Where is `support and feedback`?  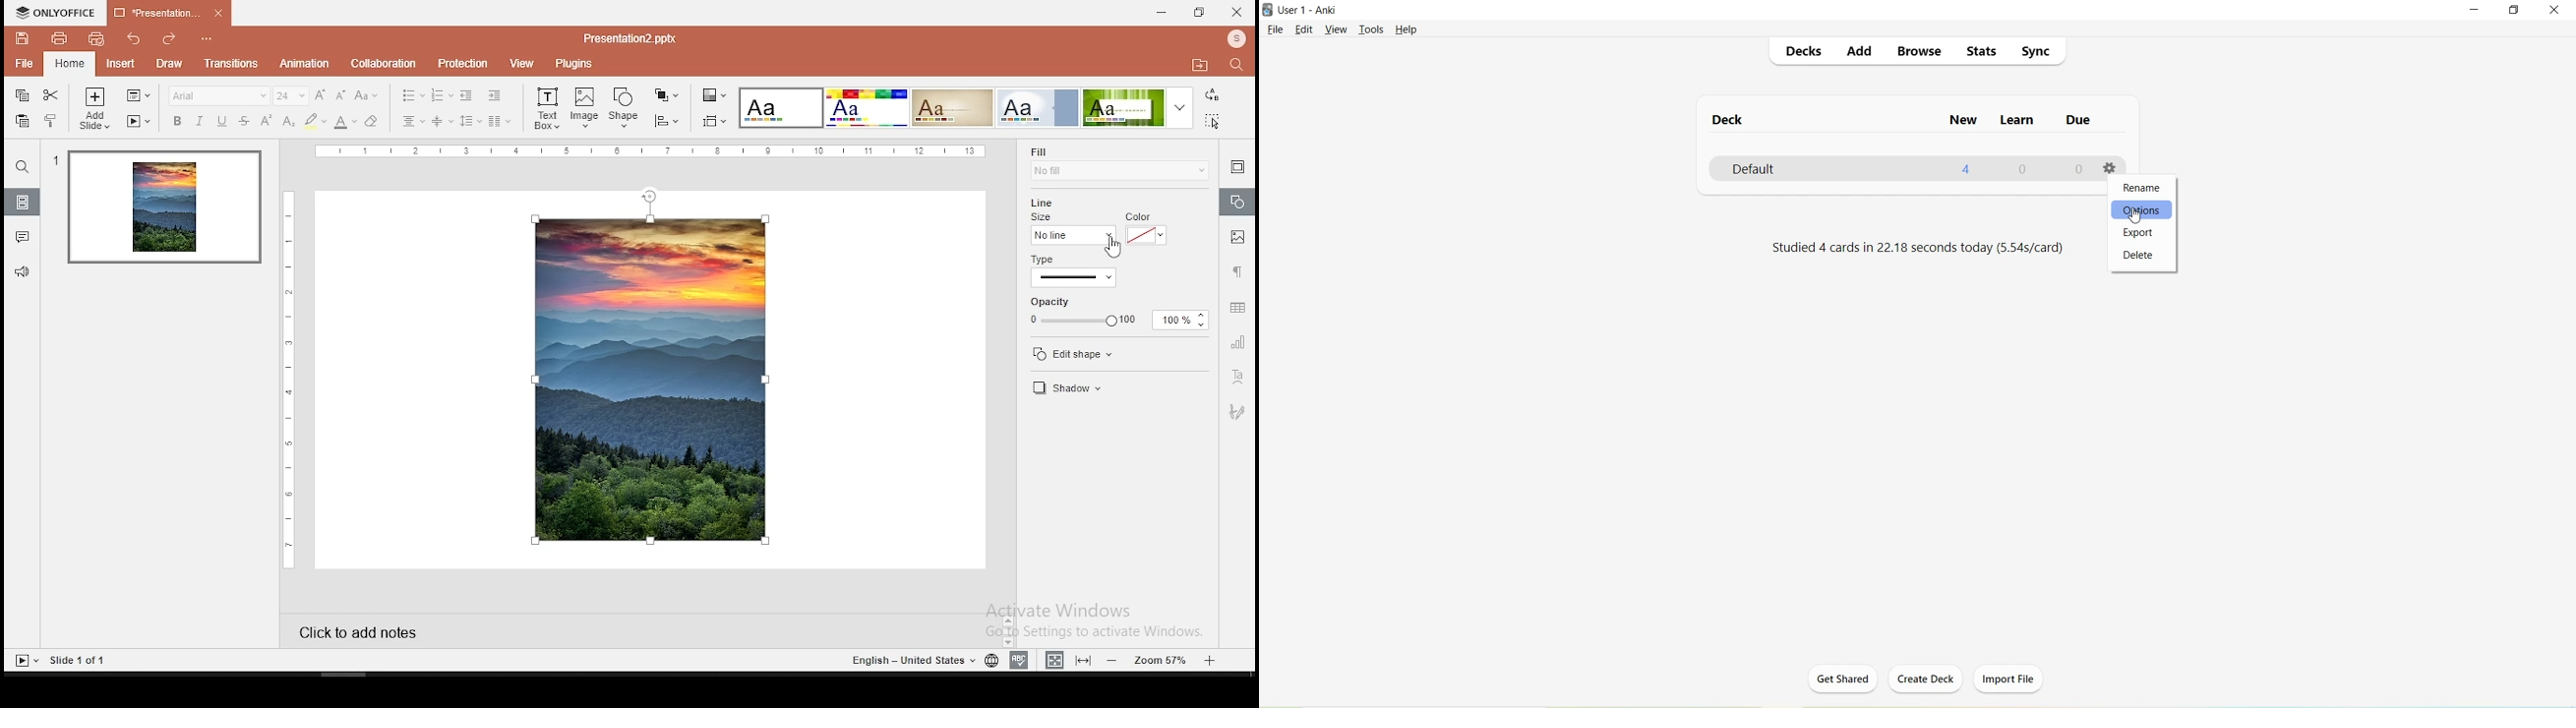
support and feedback is located at coordinates (22, 273).